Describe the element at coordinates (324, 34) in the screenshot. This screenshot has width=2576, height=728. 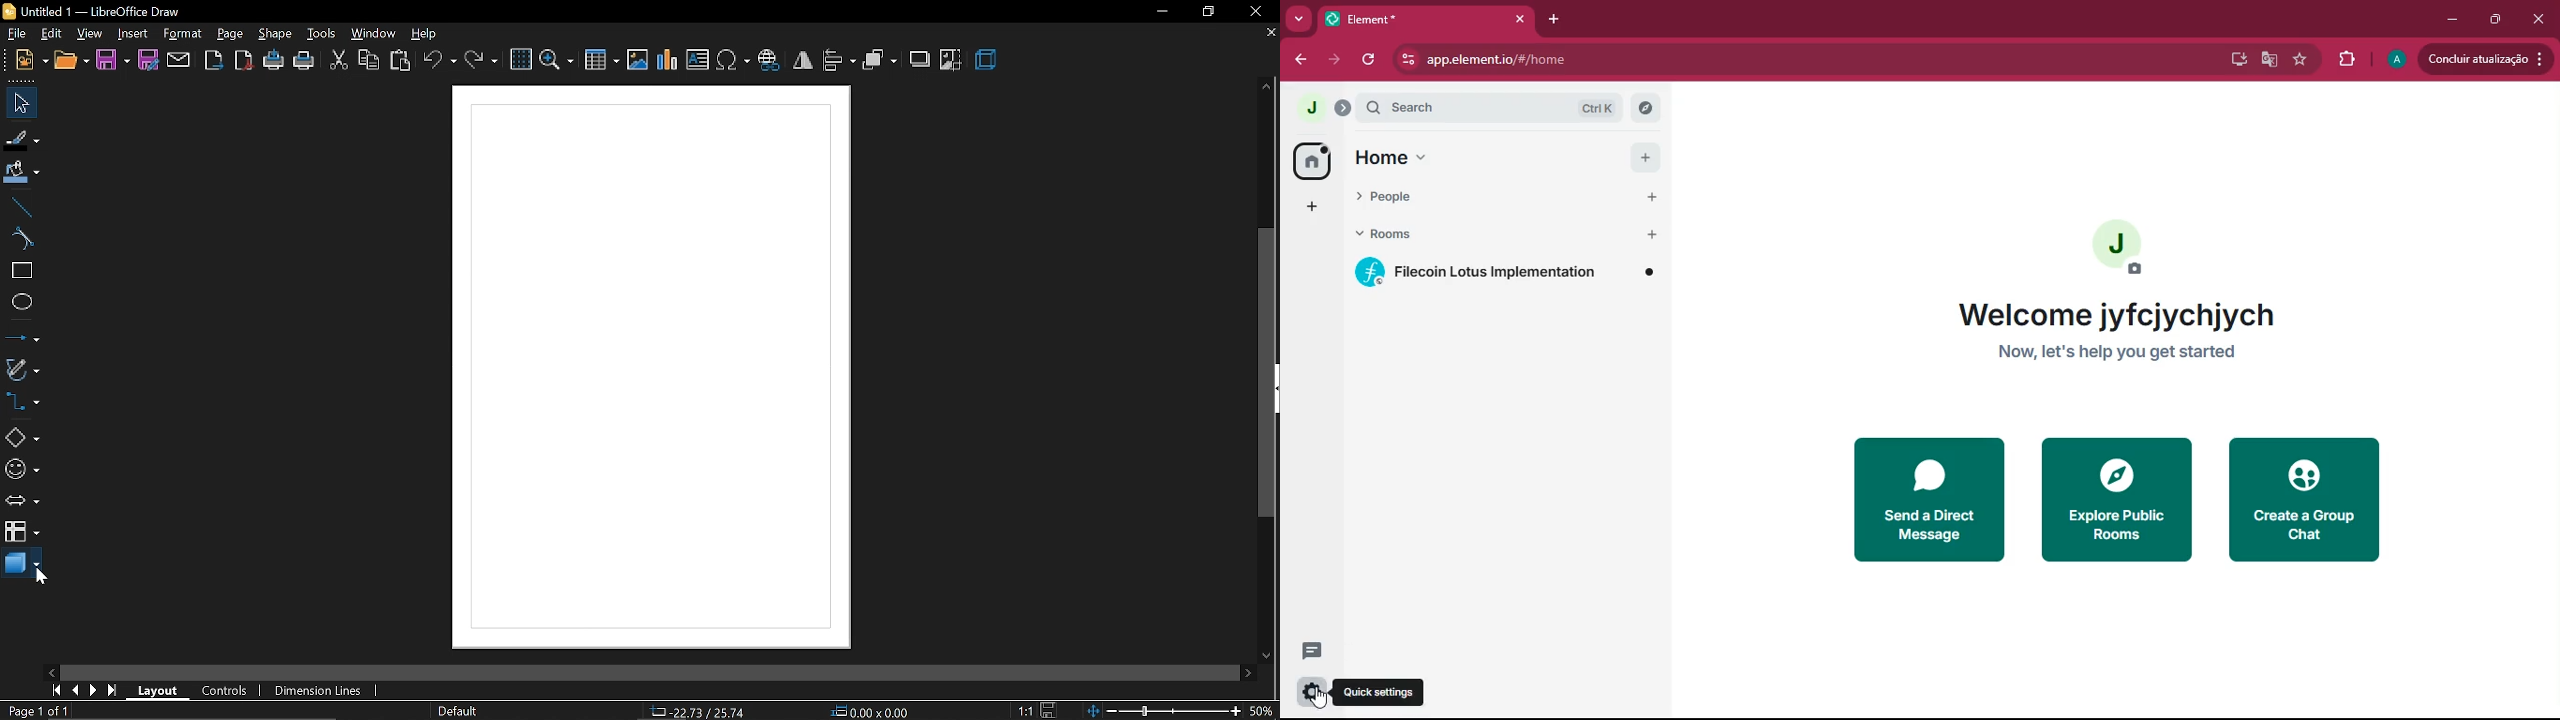
I see `tools` at that location.